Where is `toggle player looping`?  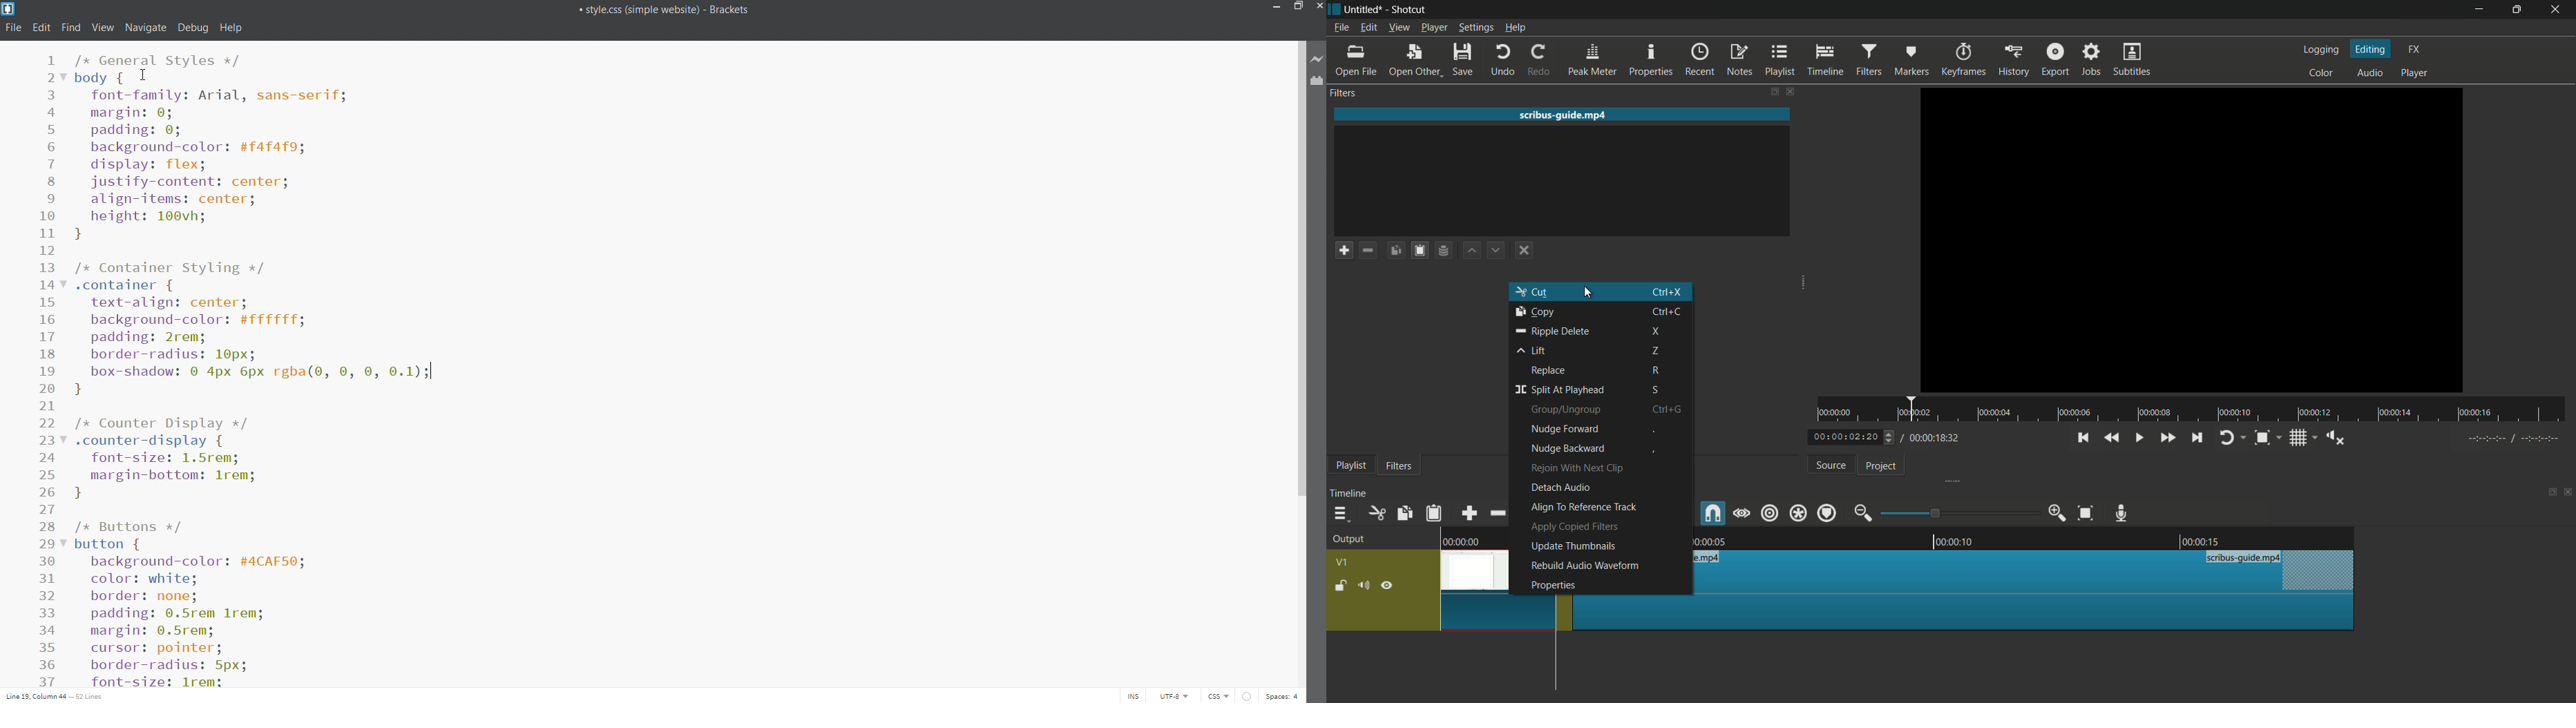
toggle player looping is located at coordinates (2228, 438).